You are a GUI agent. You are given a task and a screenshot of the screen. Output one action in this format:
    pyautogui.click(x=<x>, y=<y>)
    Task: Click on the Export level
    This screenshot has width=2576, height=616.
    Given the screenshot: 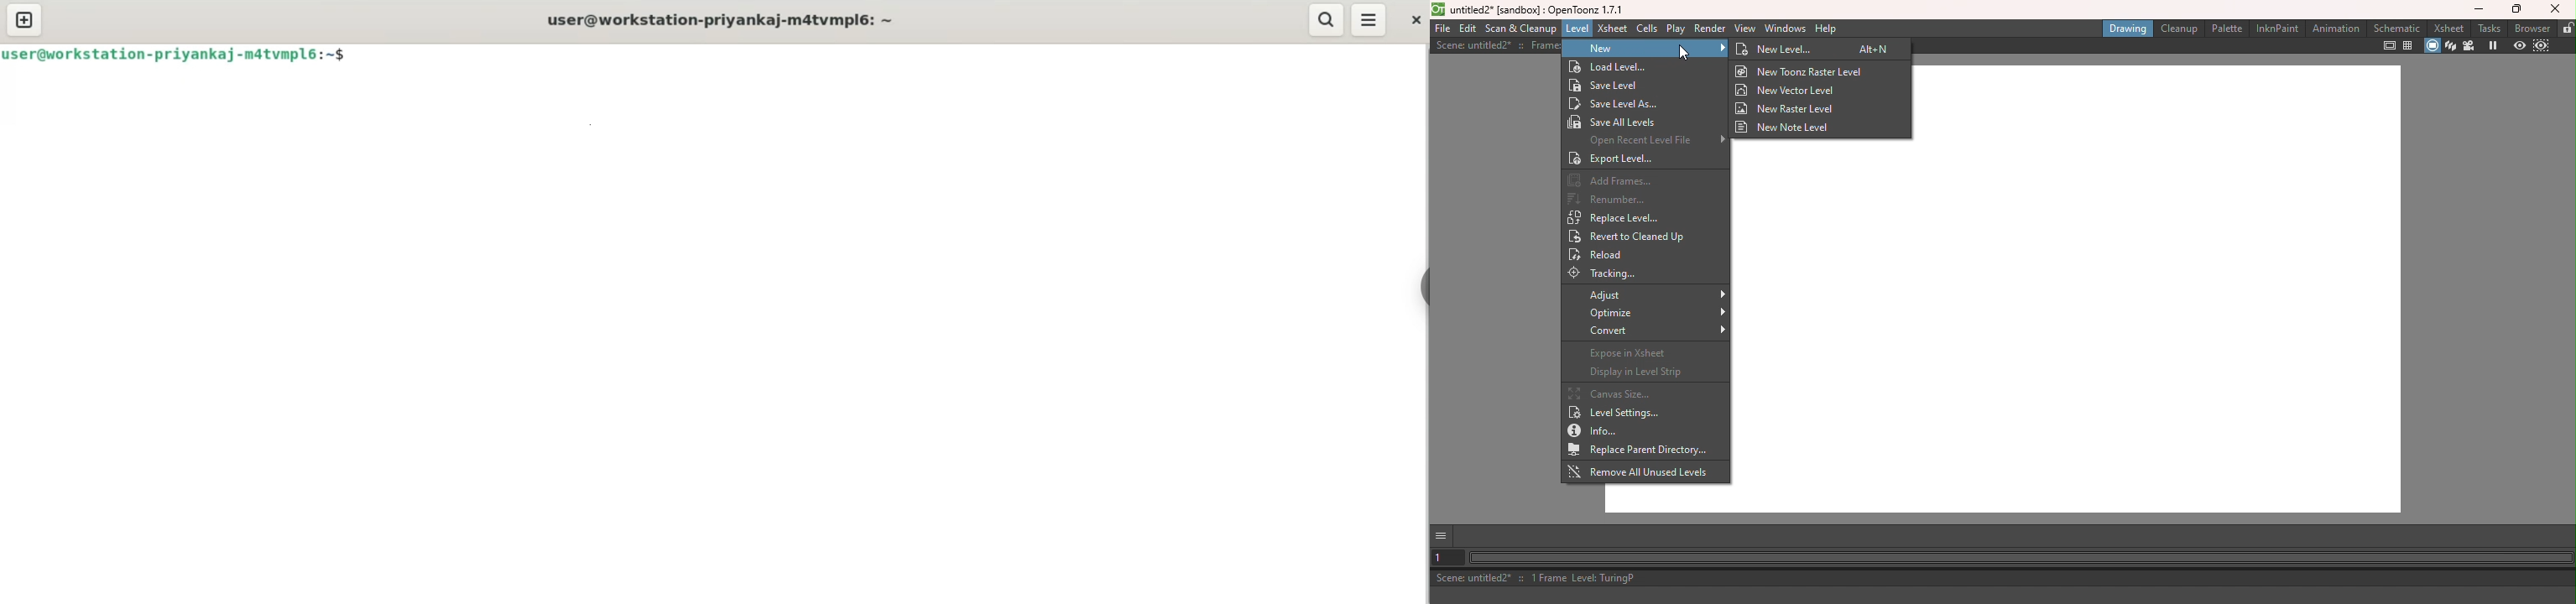 What is the action you would take?
    pyautogui.click(x=1617, y=159)
    